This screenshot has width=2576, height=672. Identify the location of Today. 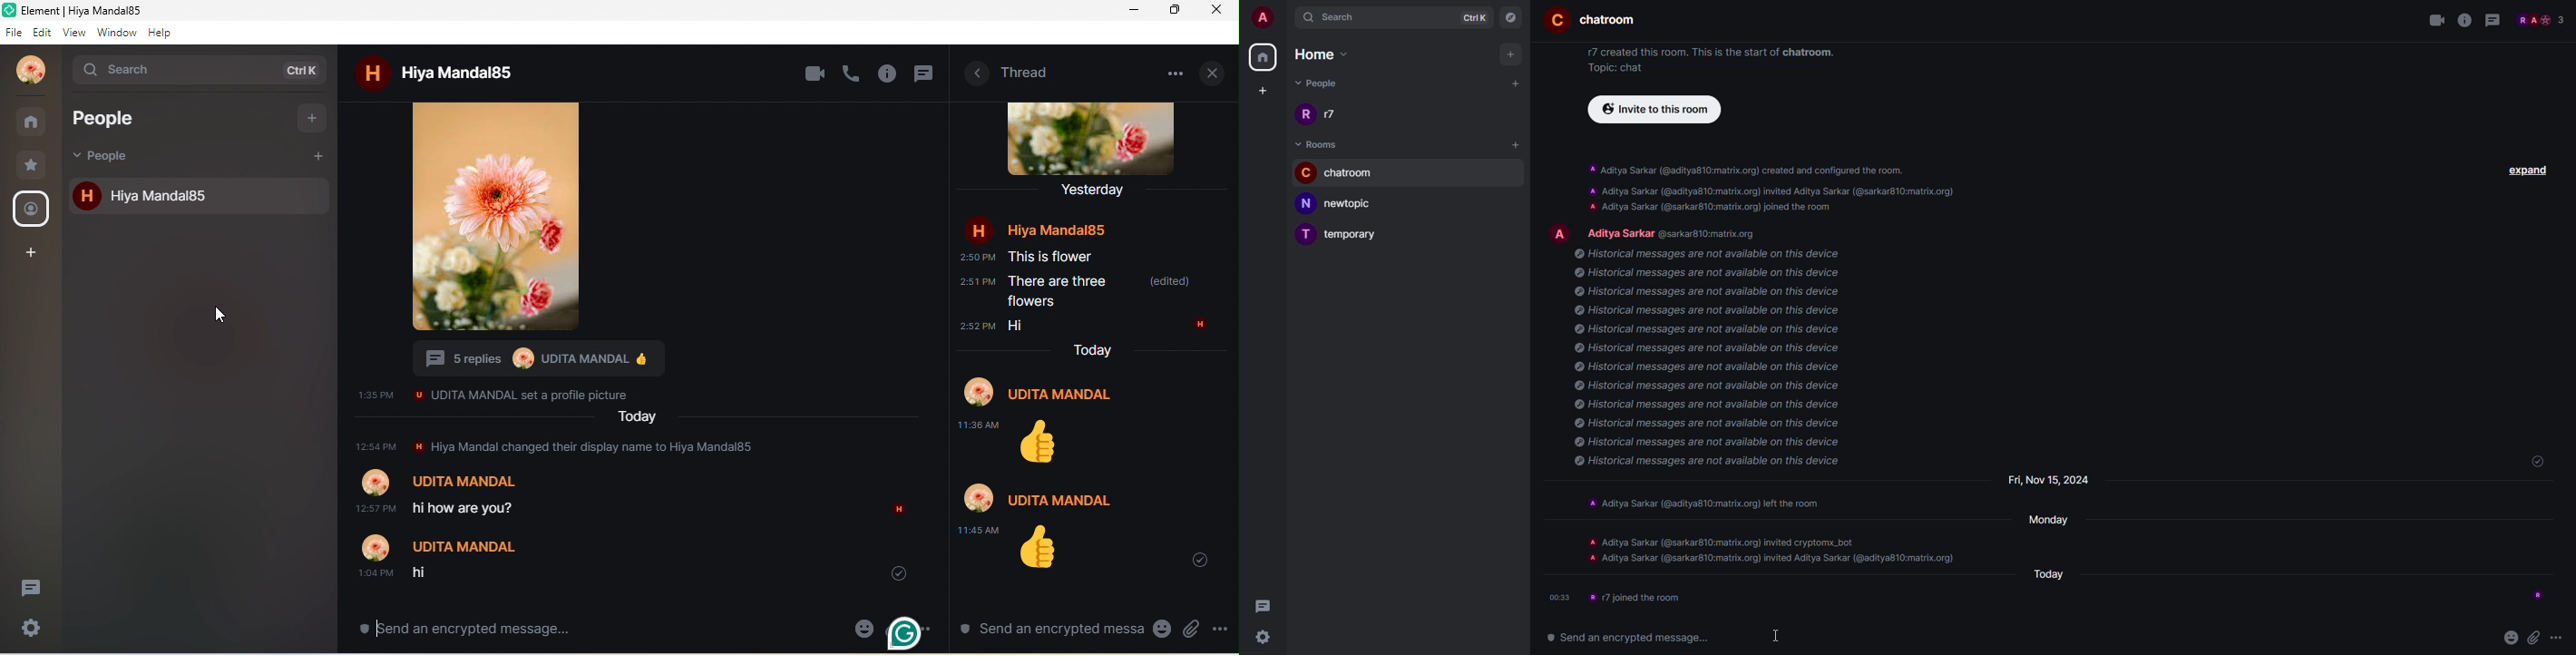
(636, 415).